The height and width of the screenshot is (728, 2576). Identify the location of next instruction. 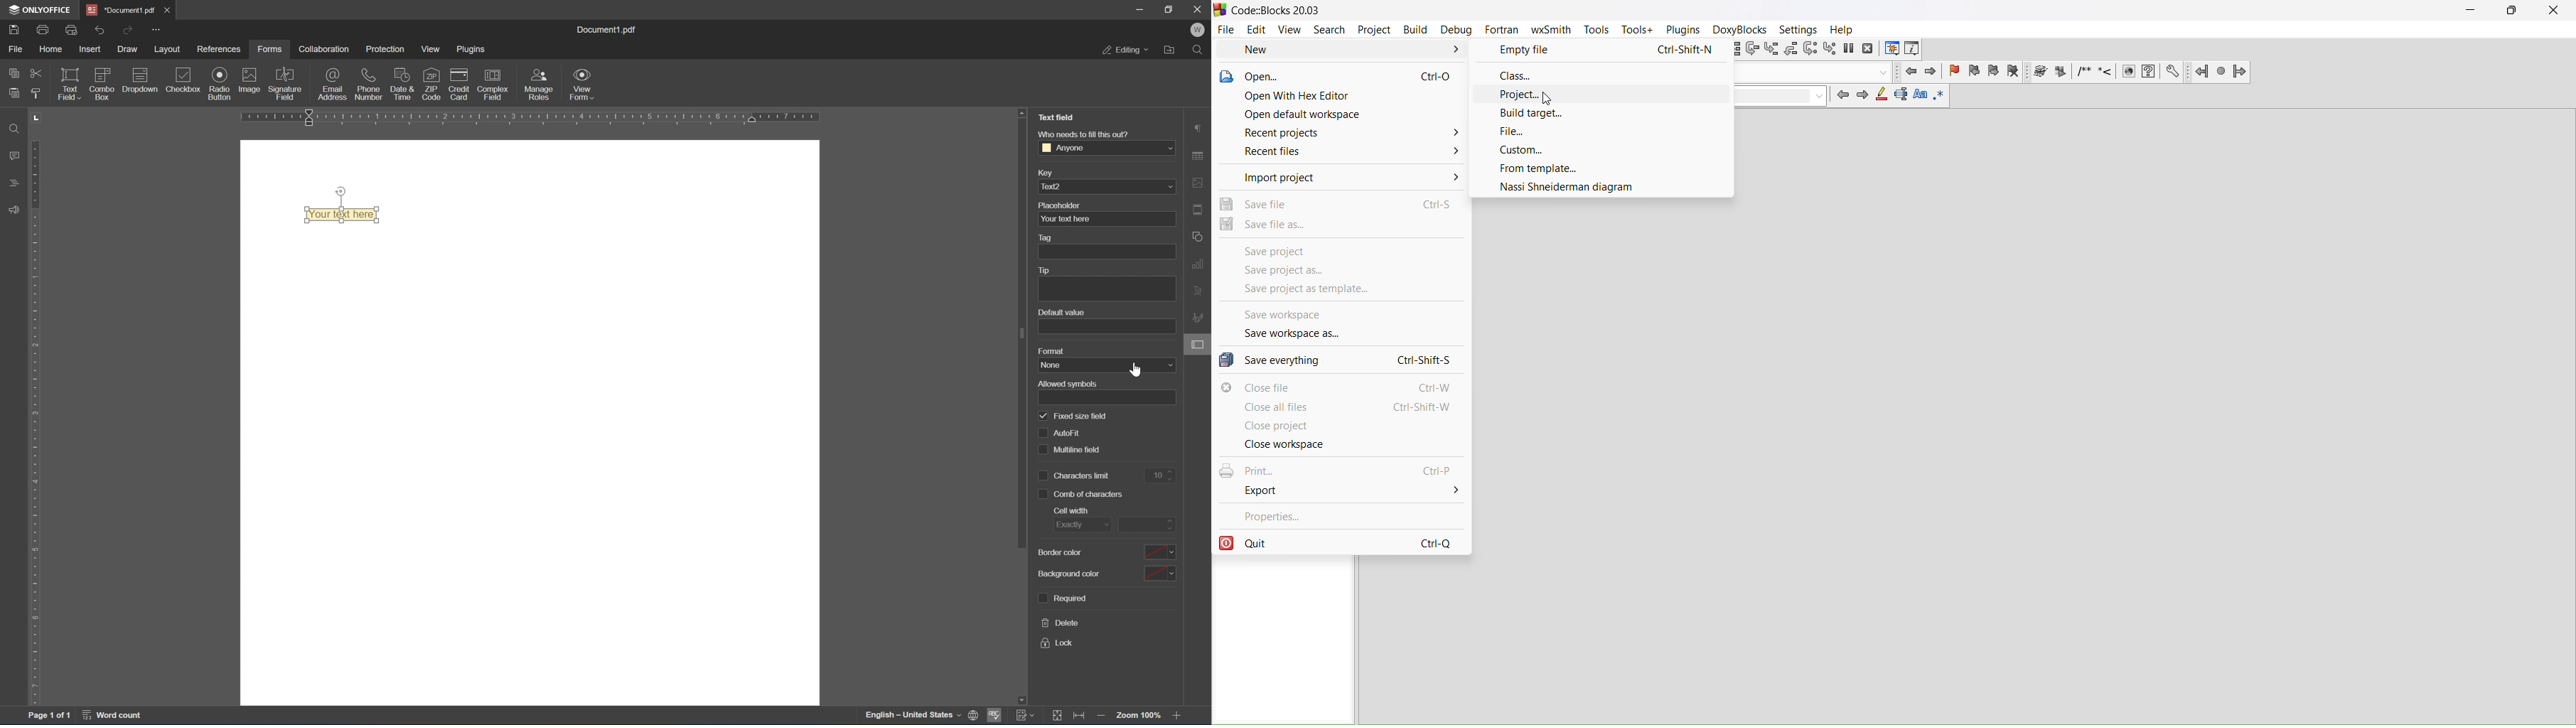
(1812, 50).